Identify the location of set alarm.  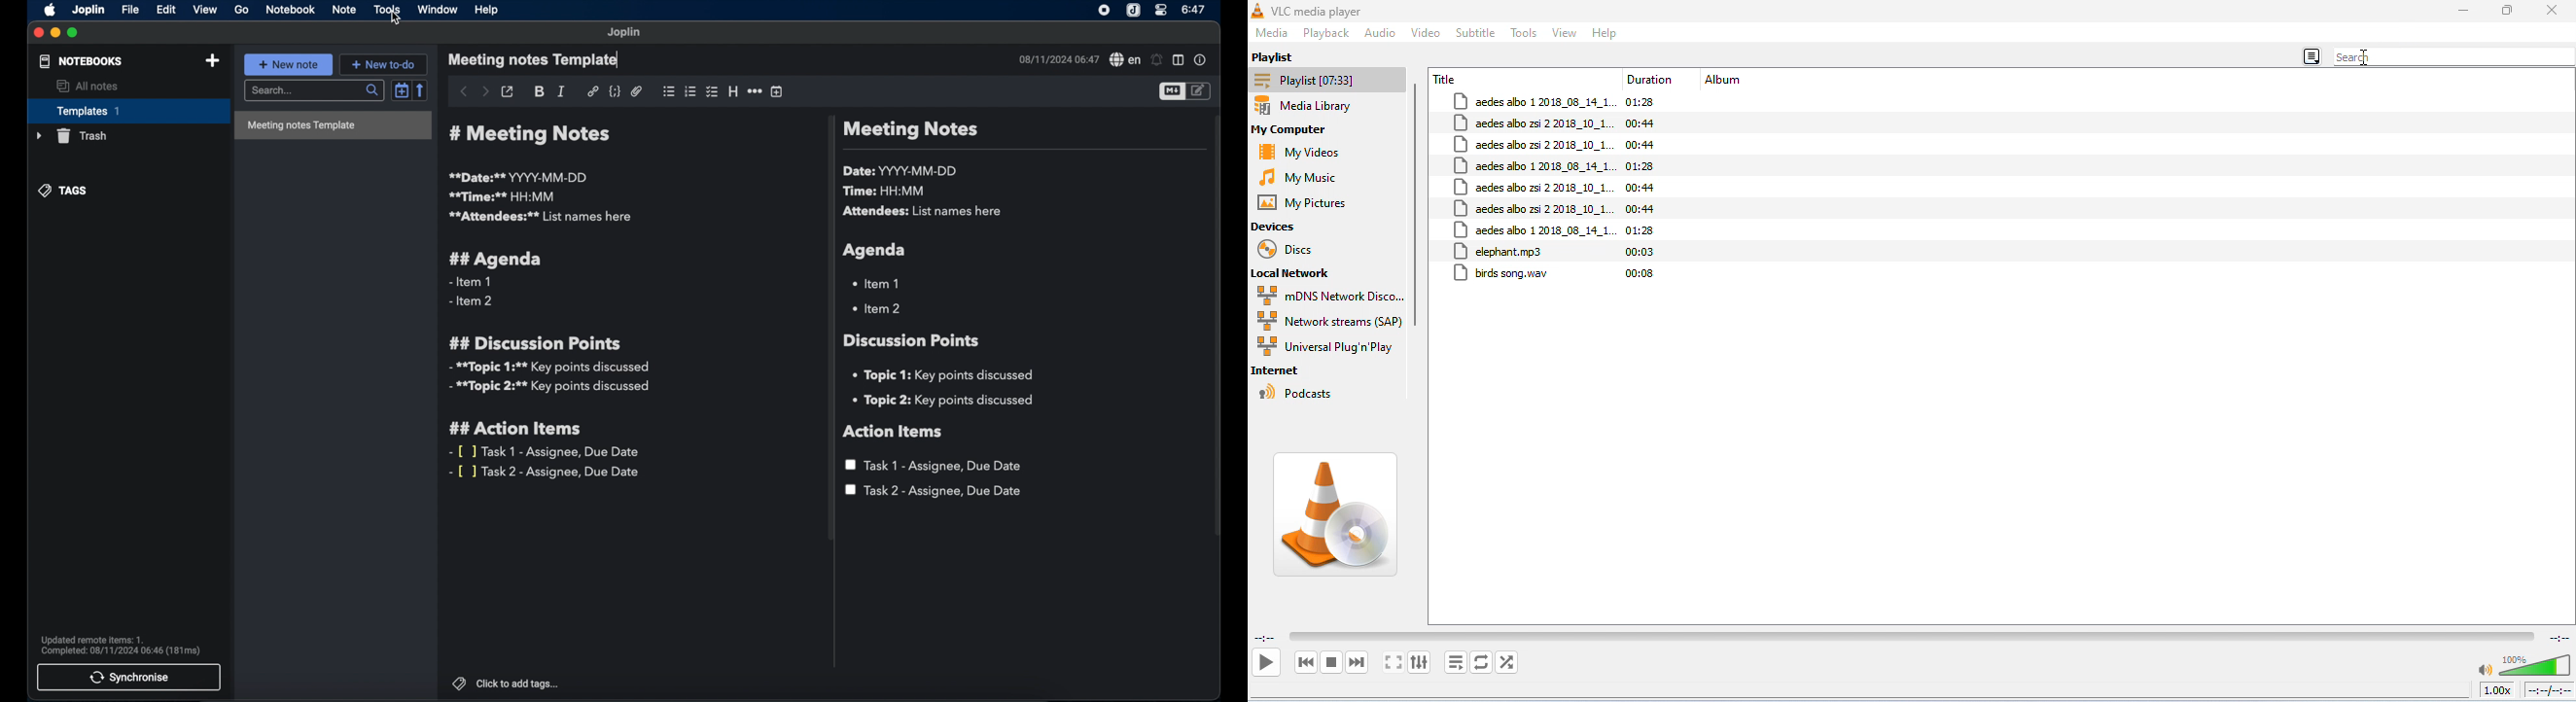
(1157, 60).